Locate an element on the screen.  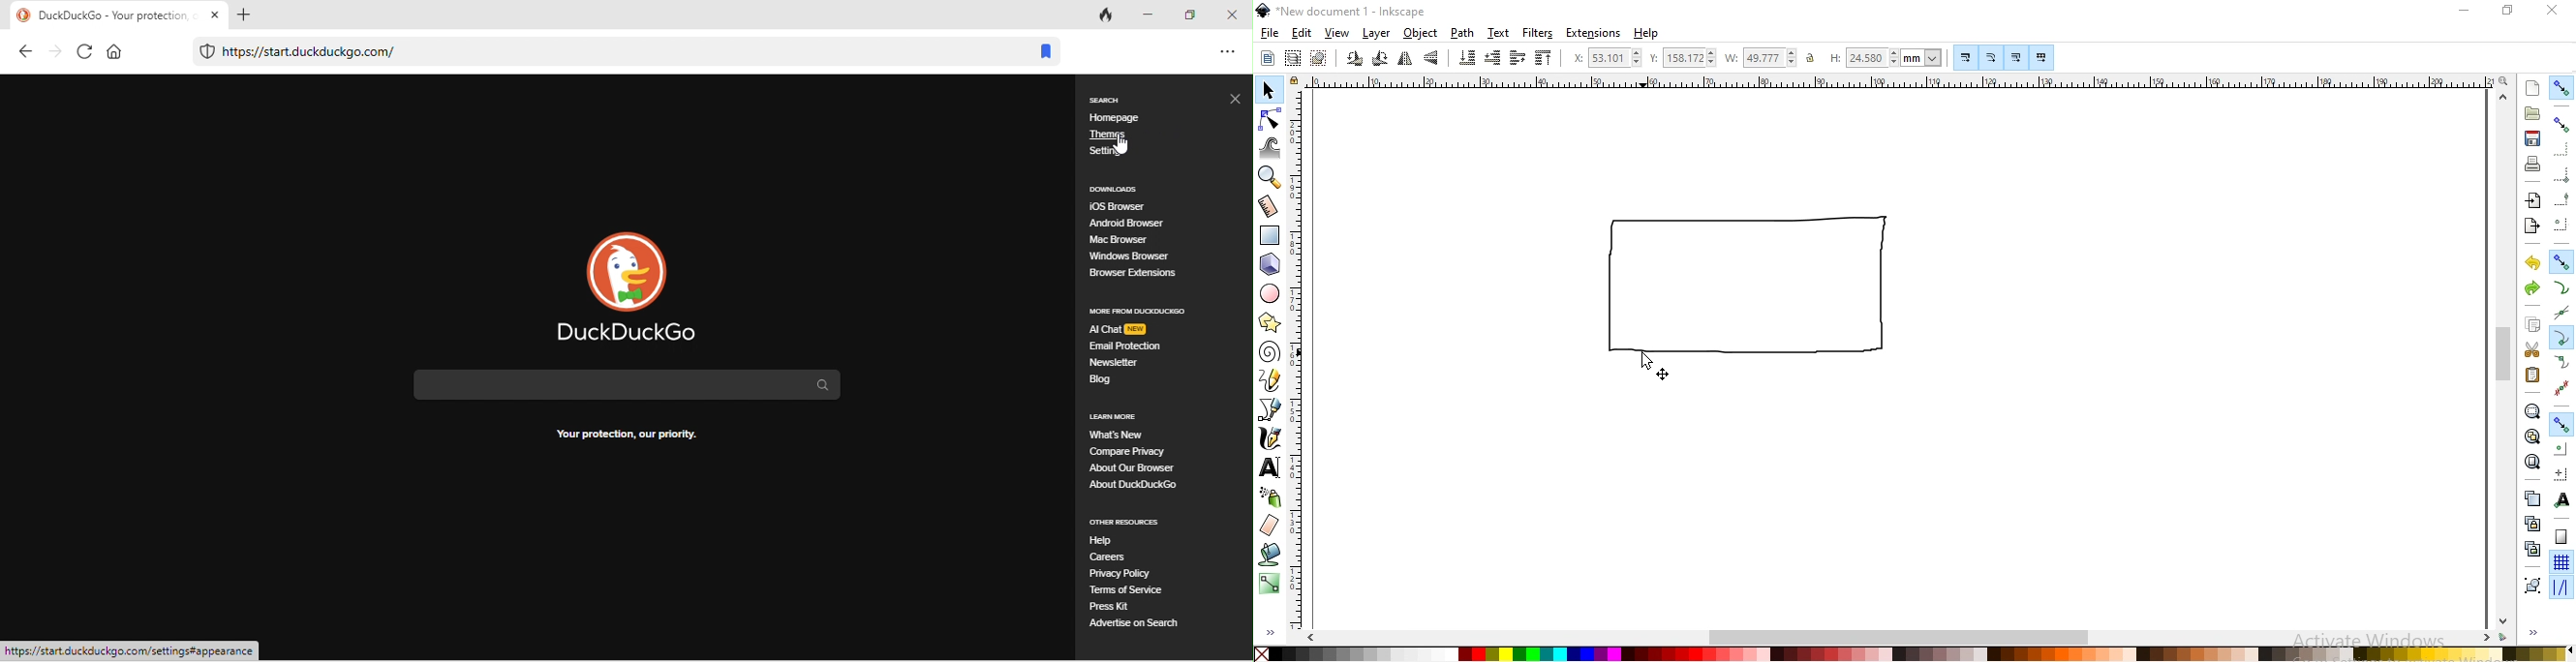
zoom to fit  drawing  is located at coordinates (2530, 436).